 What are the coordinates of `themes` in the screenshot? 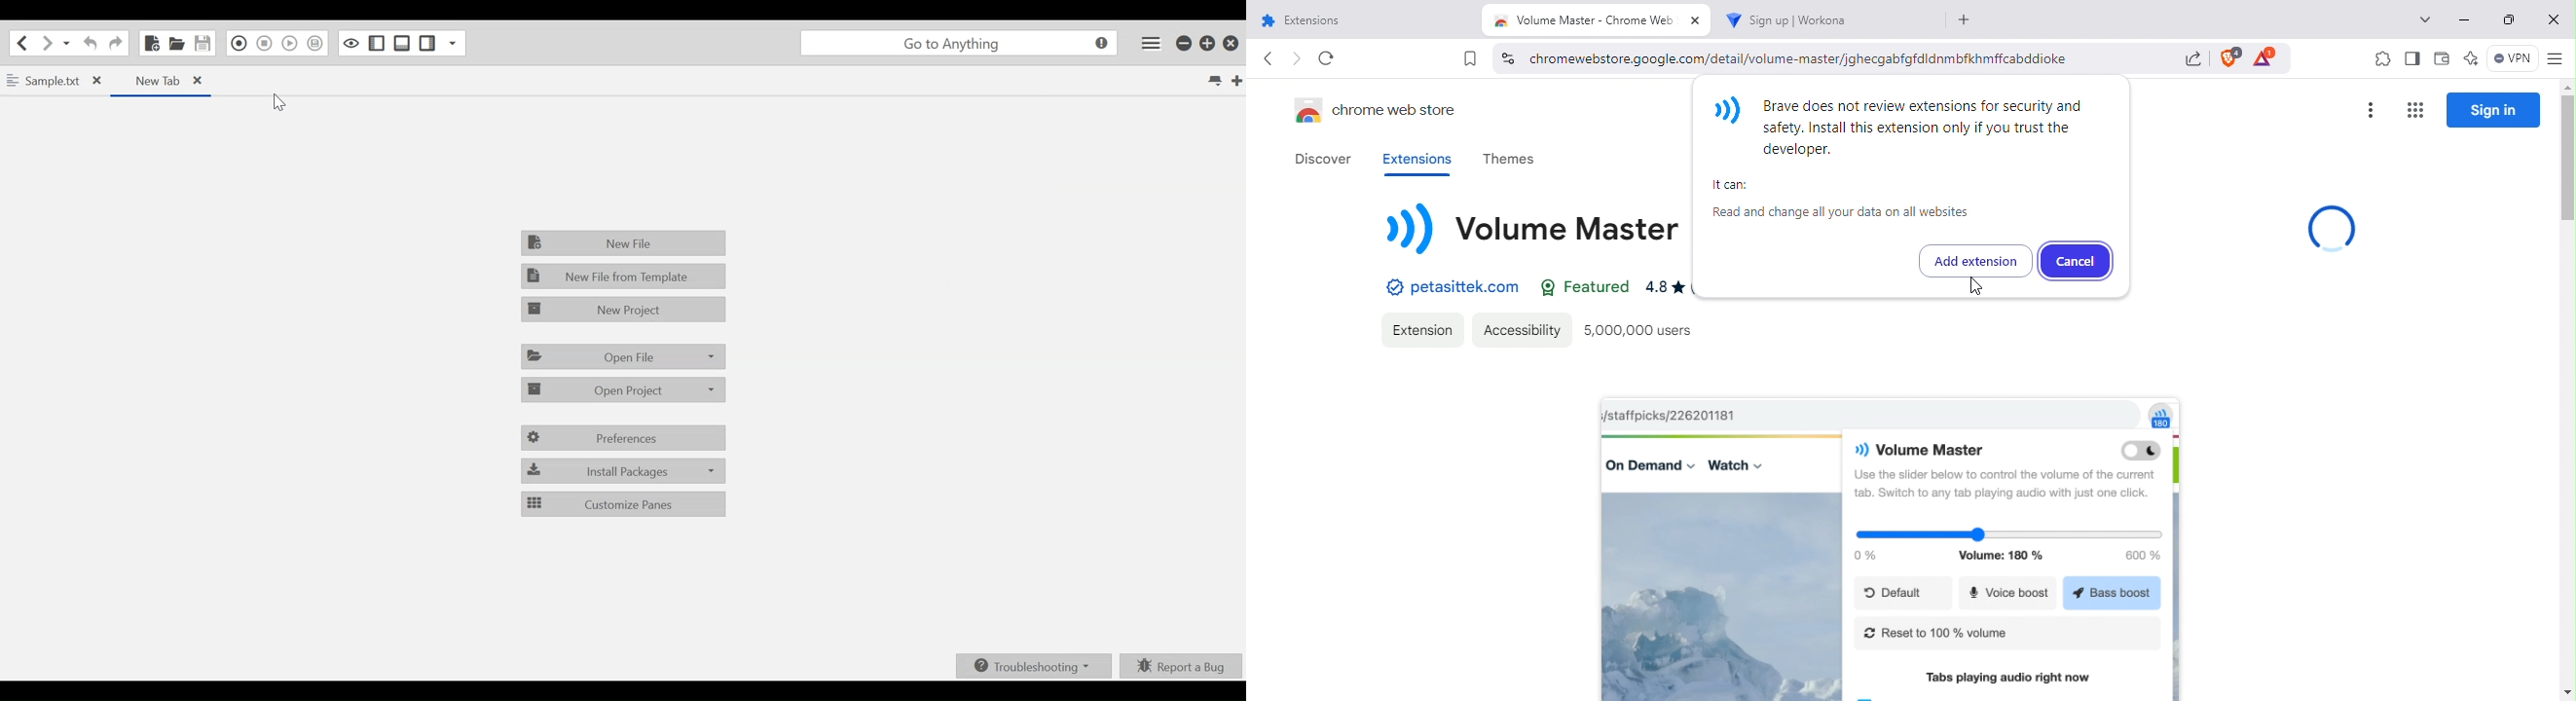 It's located at (1509, 159).